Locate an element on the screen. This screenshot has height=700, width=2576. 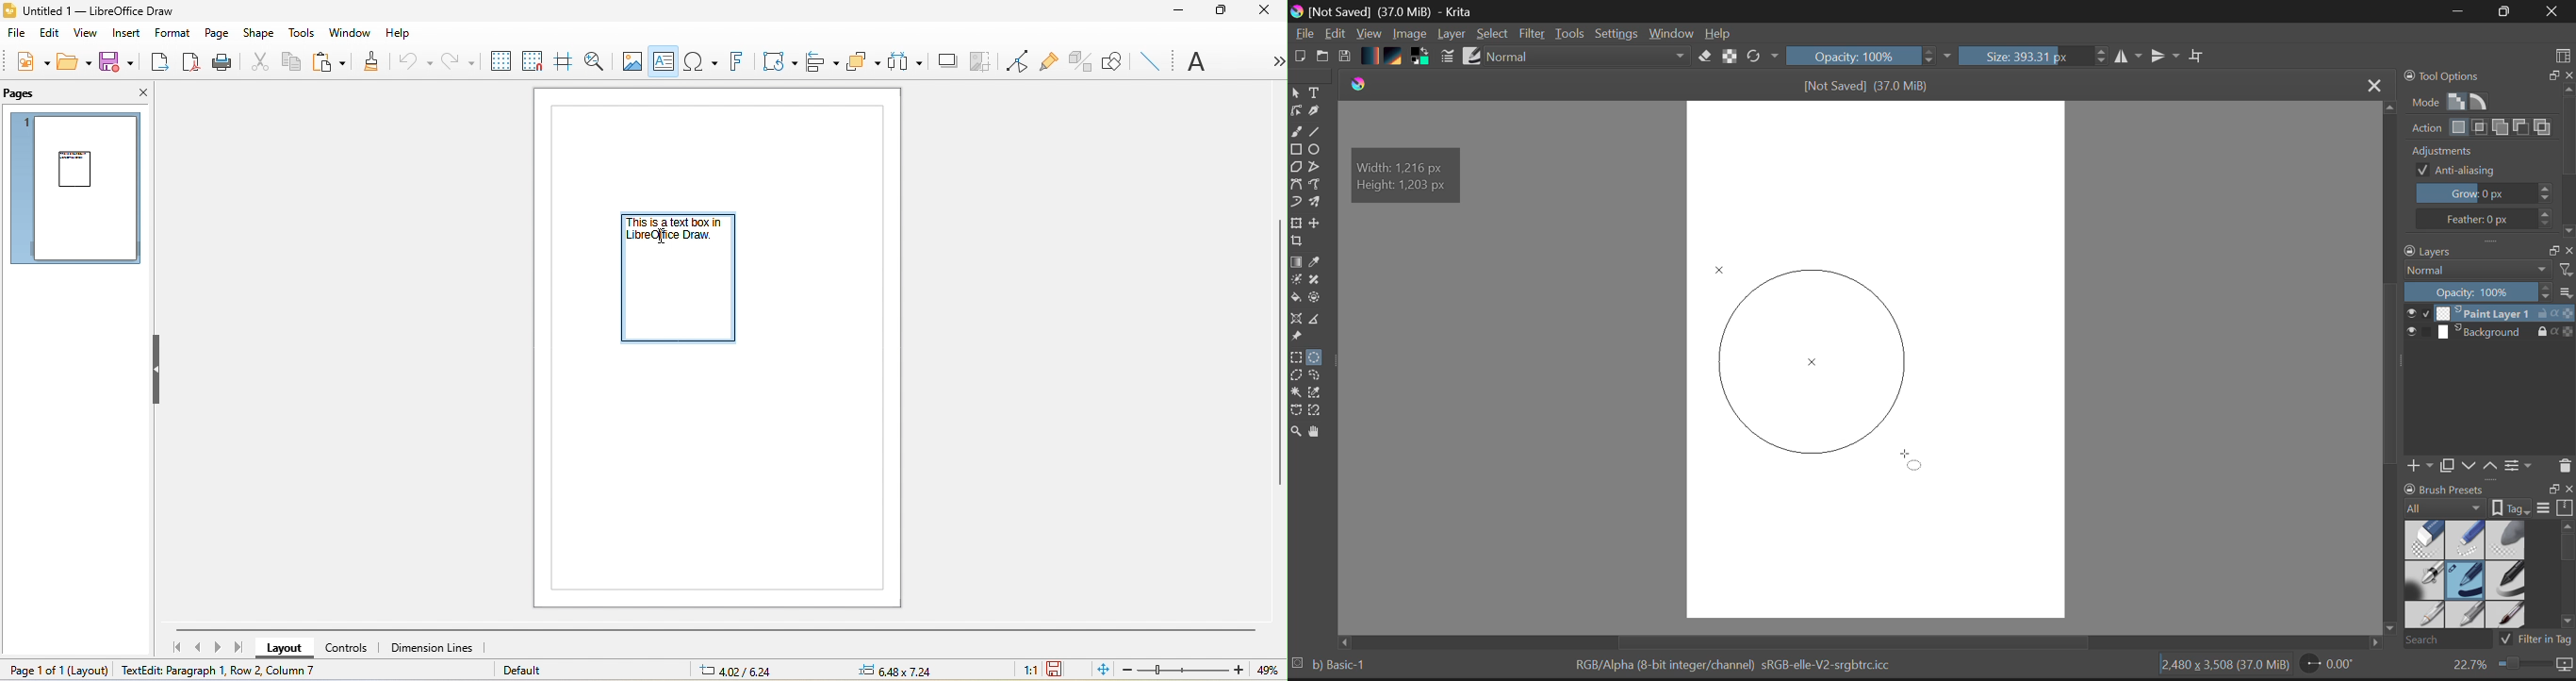
Fill is located at coordinates (1297, 298).